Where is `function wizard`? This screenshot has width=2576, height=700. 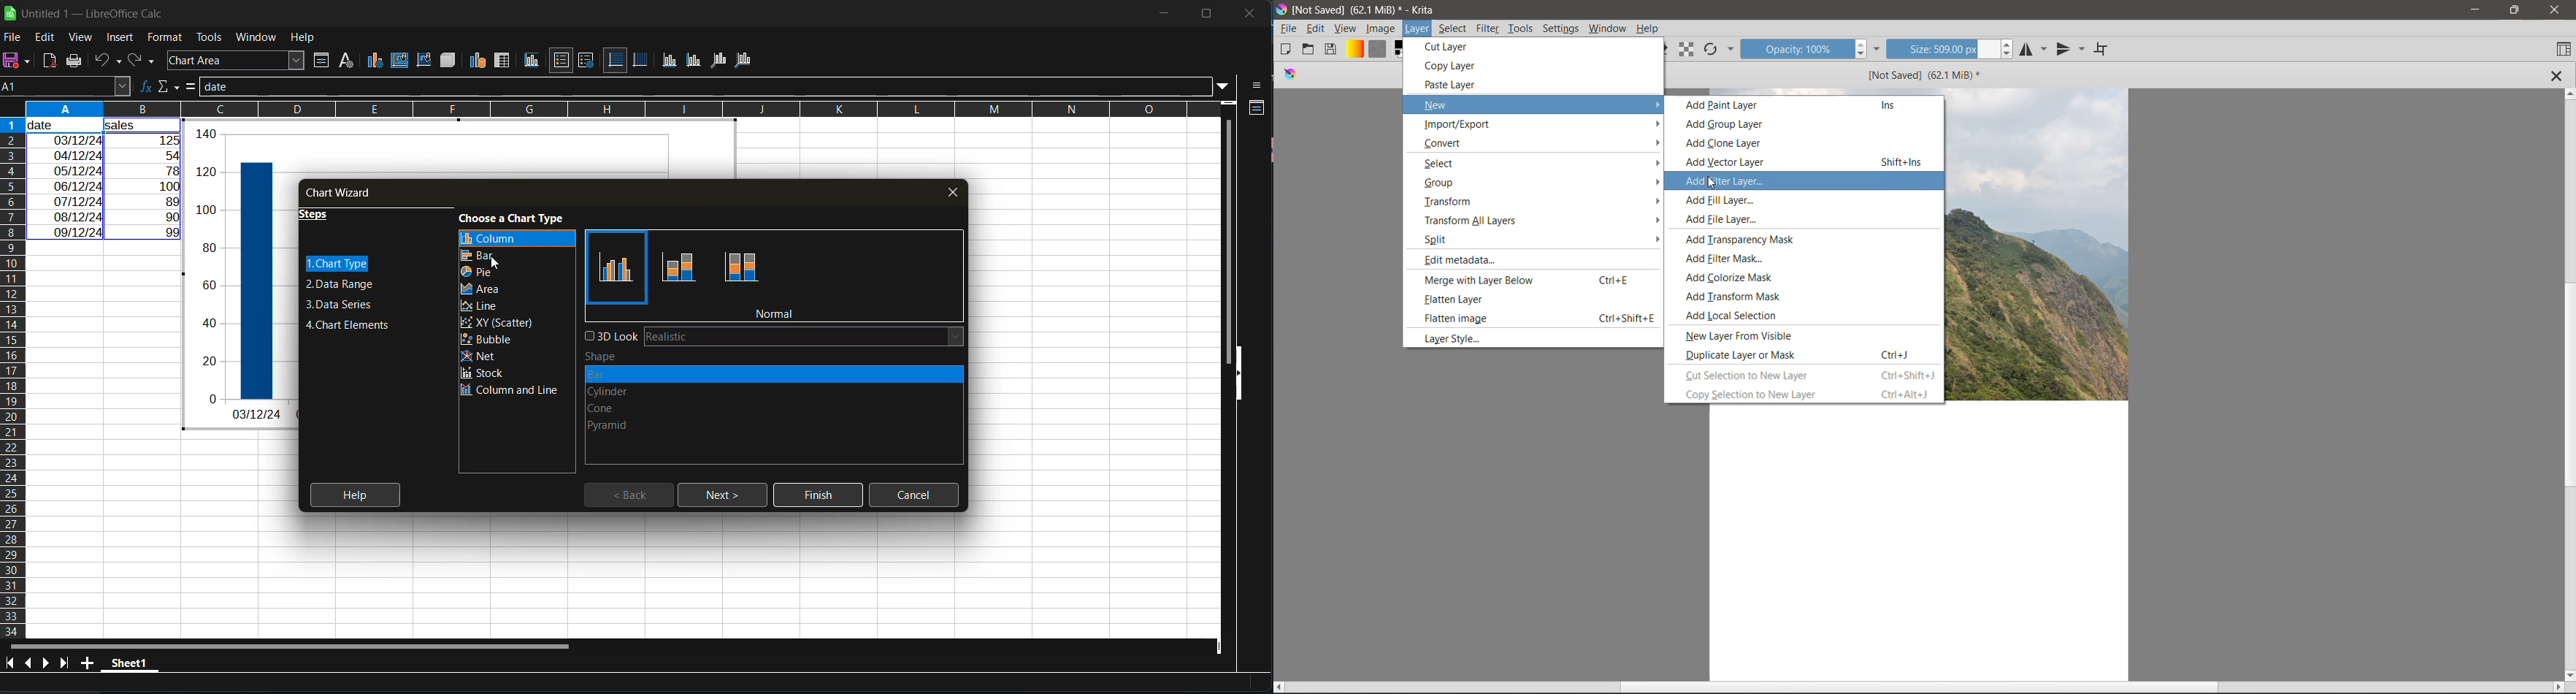 function wizard is located at coordinates (142, 87).